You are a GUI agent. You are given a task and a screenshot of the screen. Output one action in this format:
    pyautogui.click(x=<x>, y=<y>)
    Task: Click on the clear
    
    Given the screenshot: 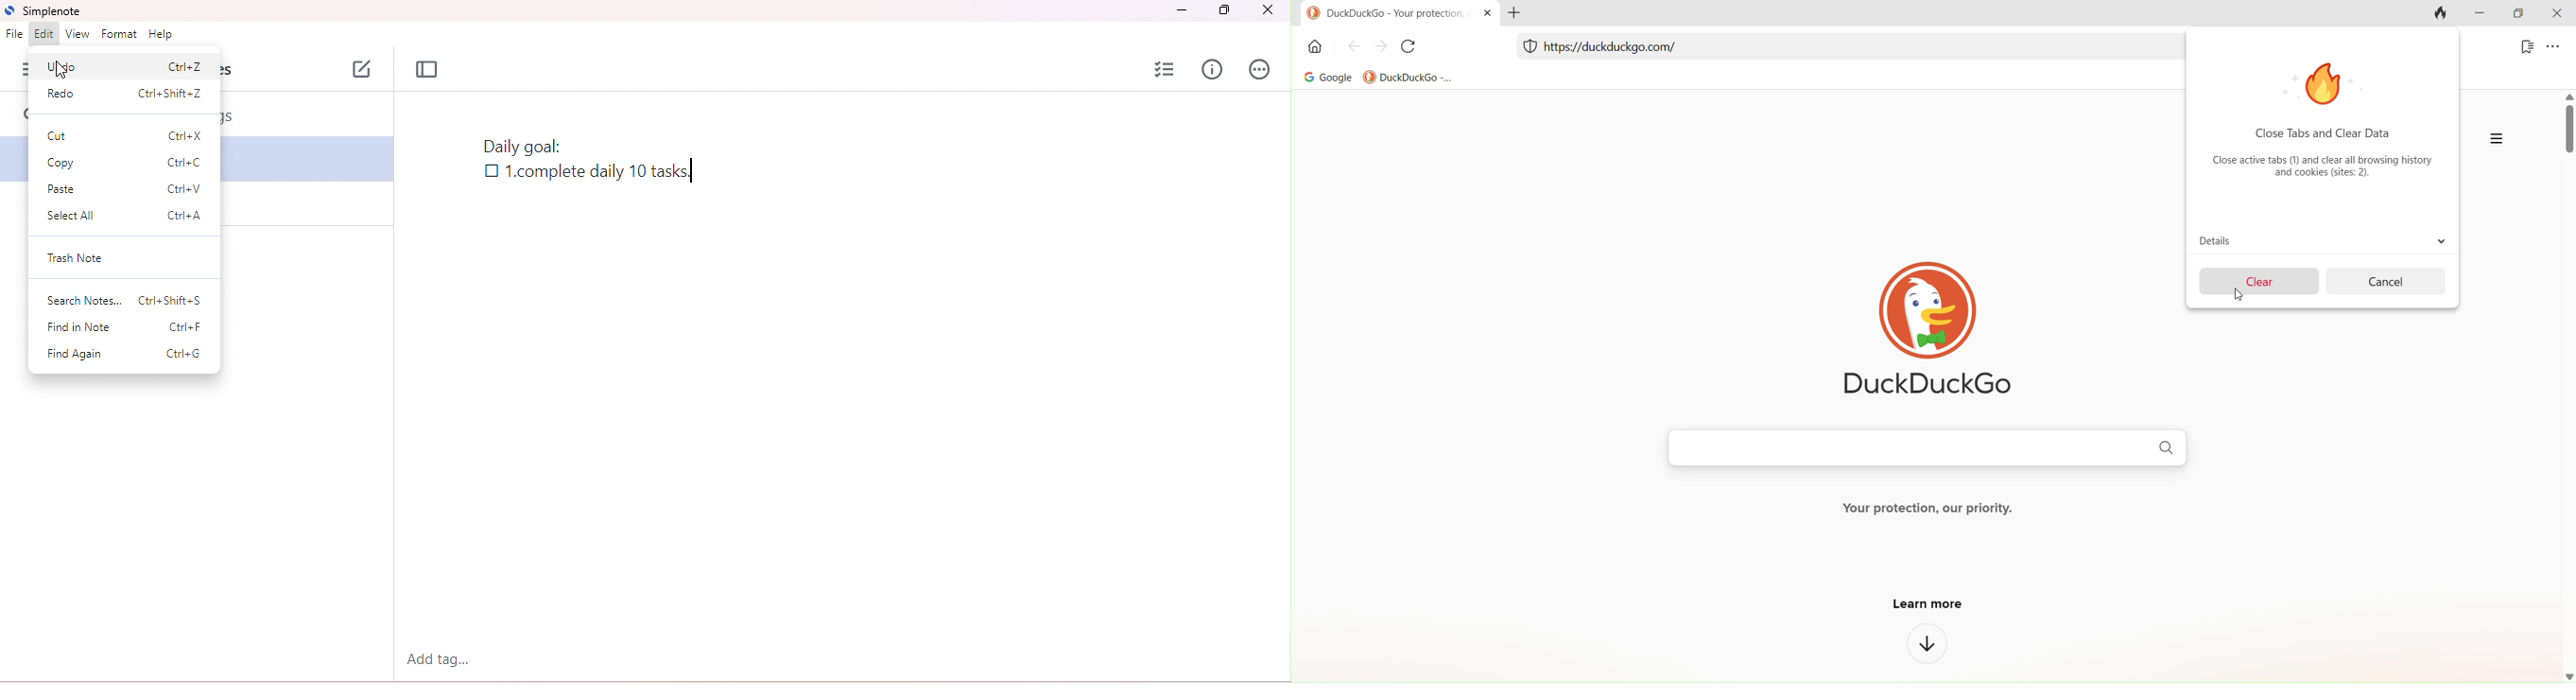 What is the action you would take?
    pyautogui.click(x=2257, y=280)
    